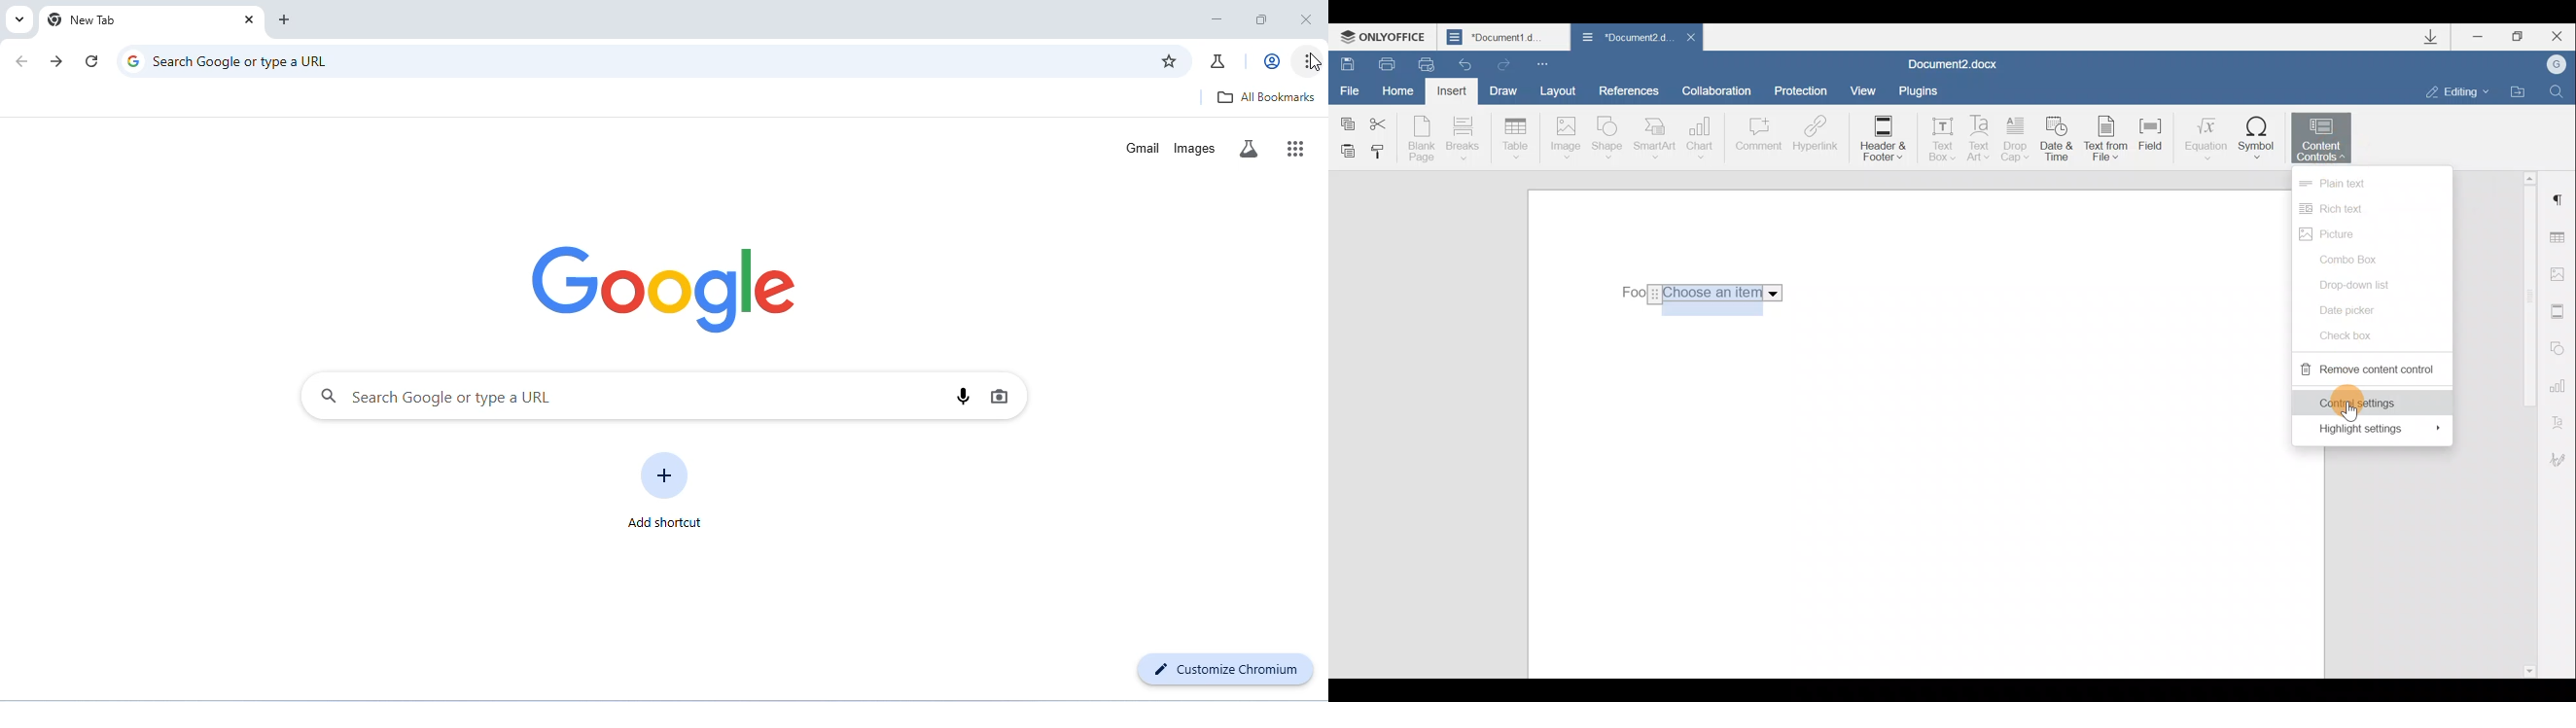  I want to click on Header & footer settings, so click(2561, 311).